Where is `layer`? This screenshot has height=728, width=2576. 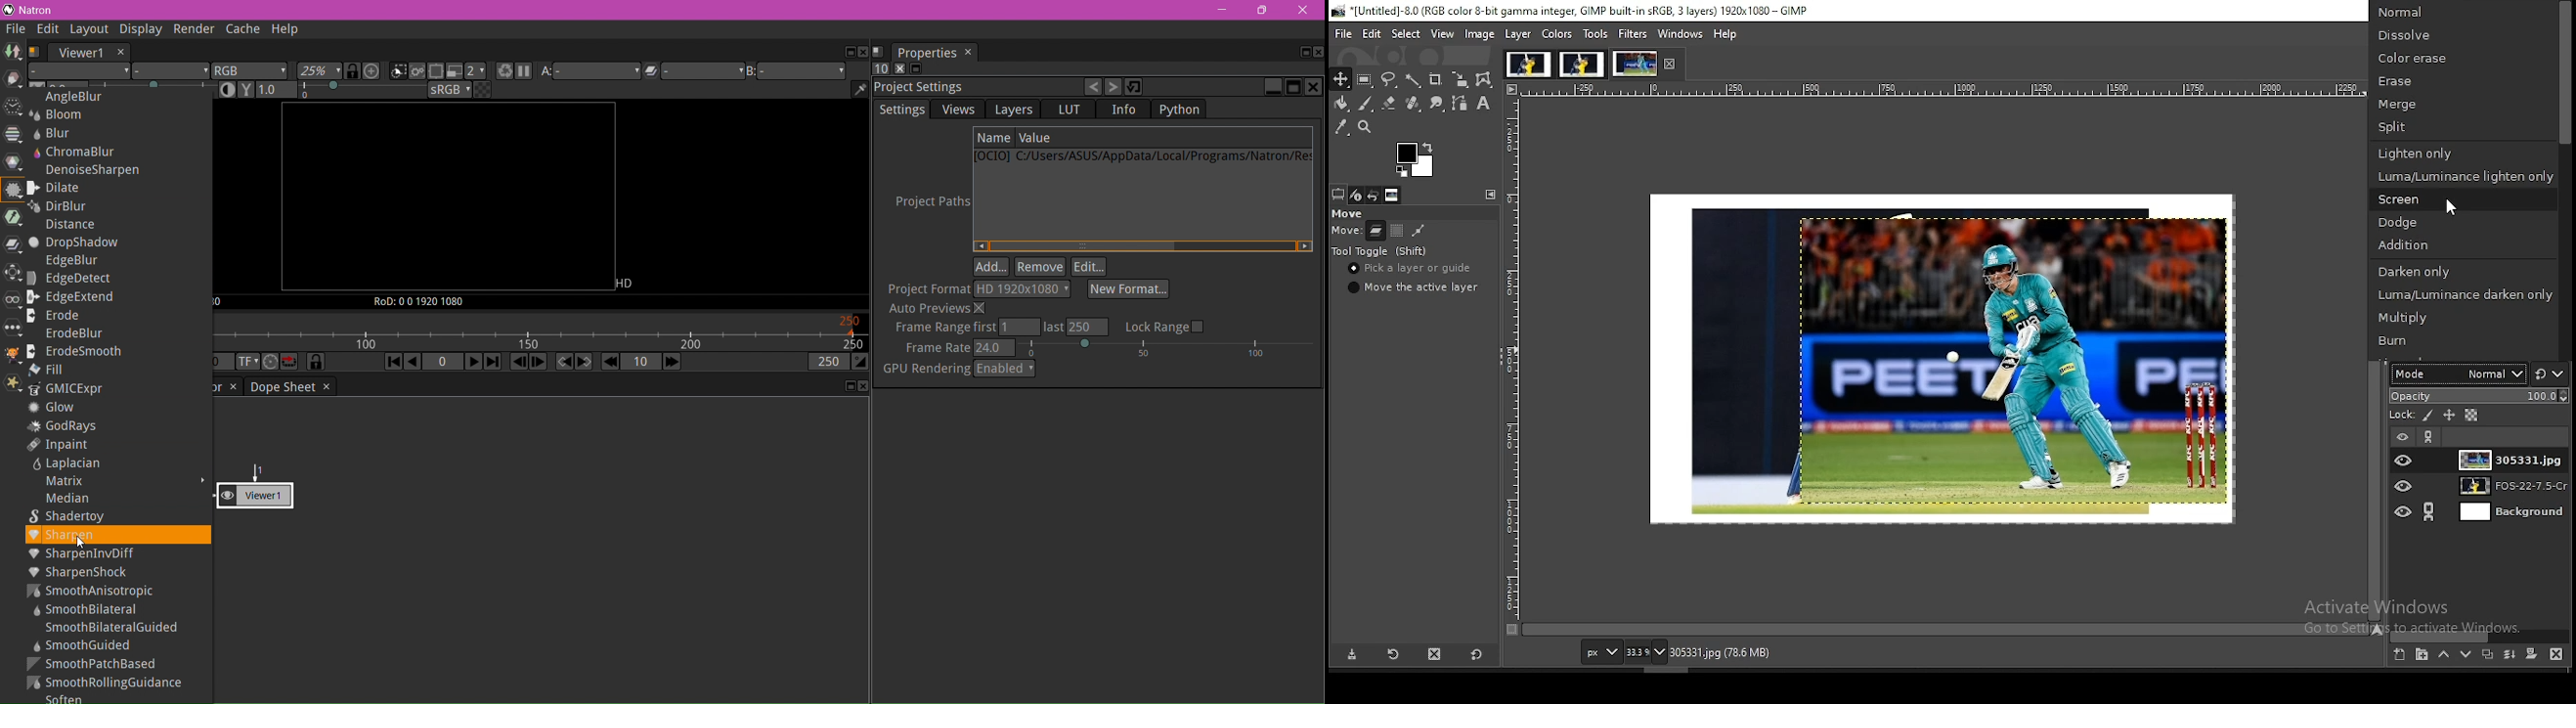 layer is located at coordinates (2503, 511).